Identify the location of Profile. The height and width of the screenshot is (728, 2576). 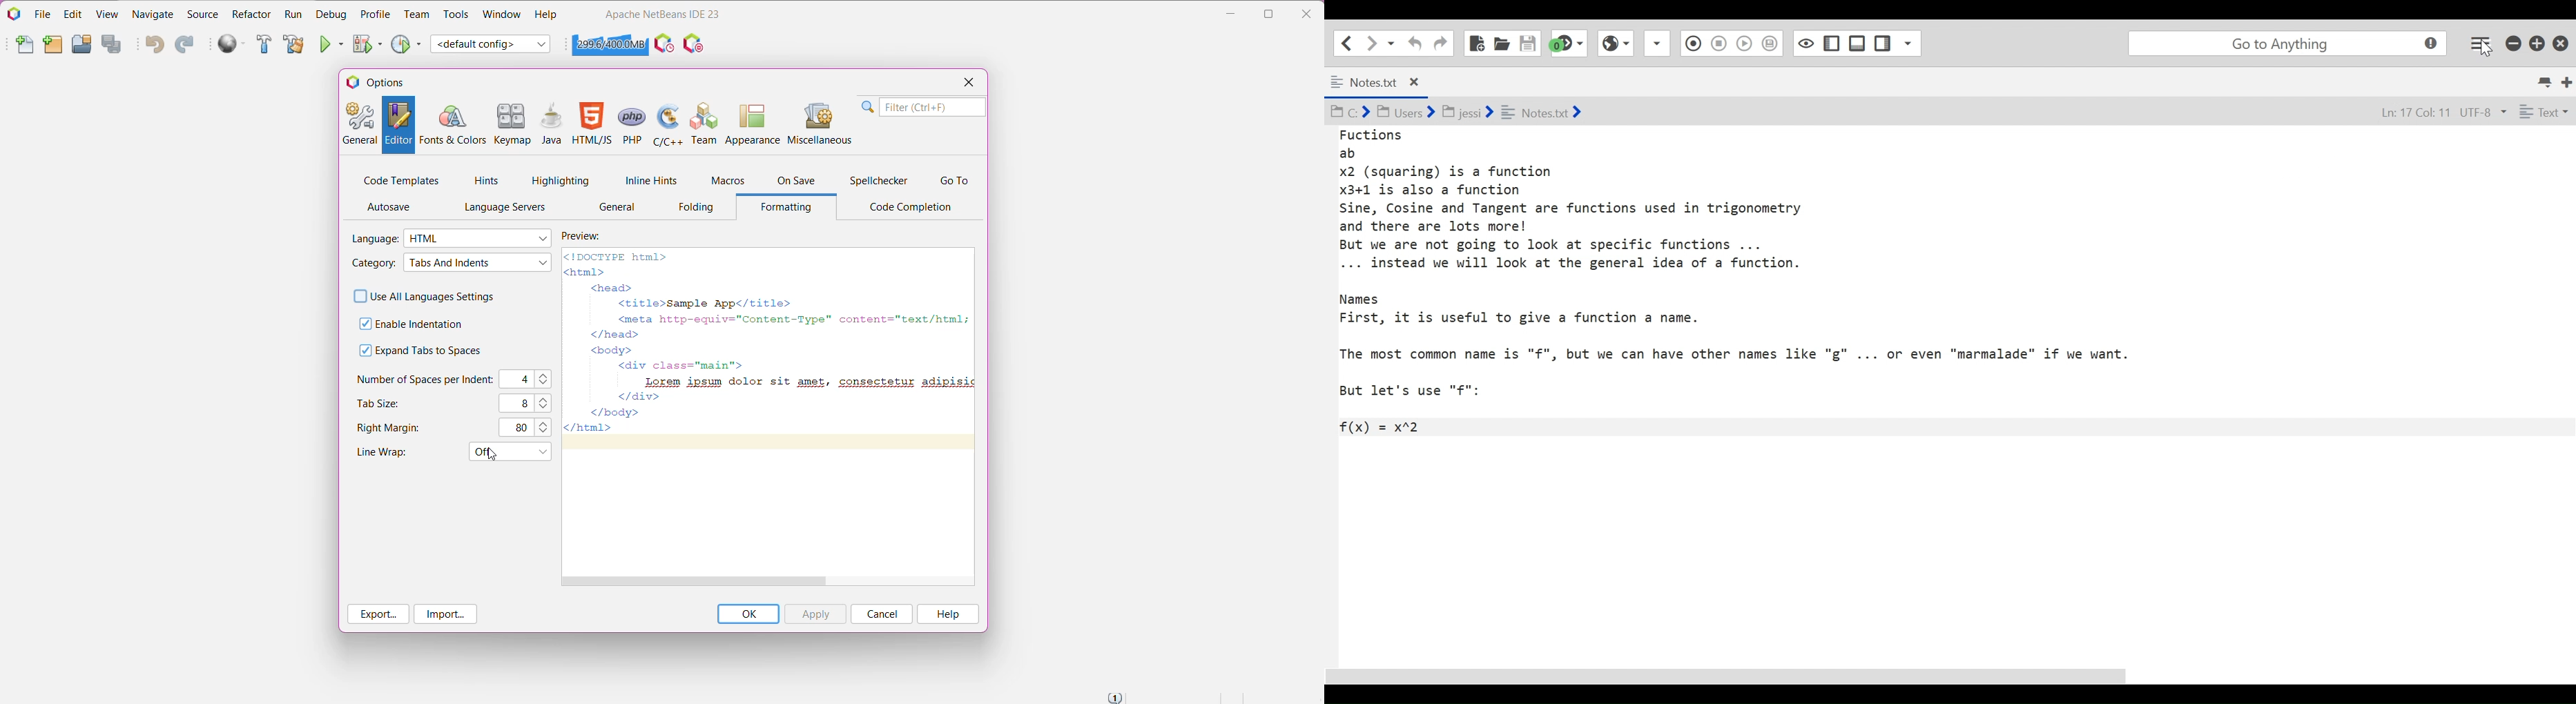
(376, 14).